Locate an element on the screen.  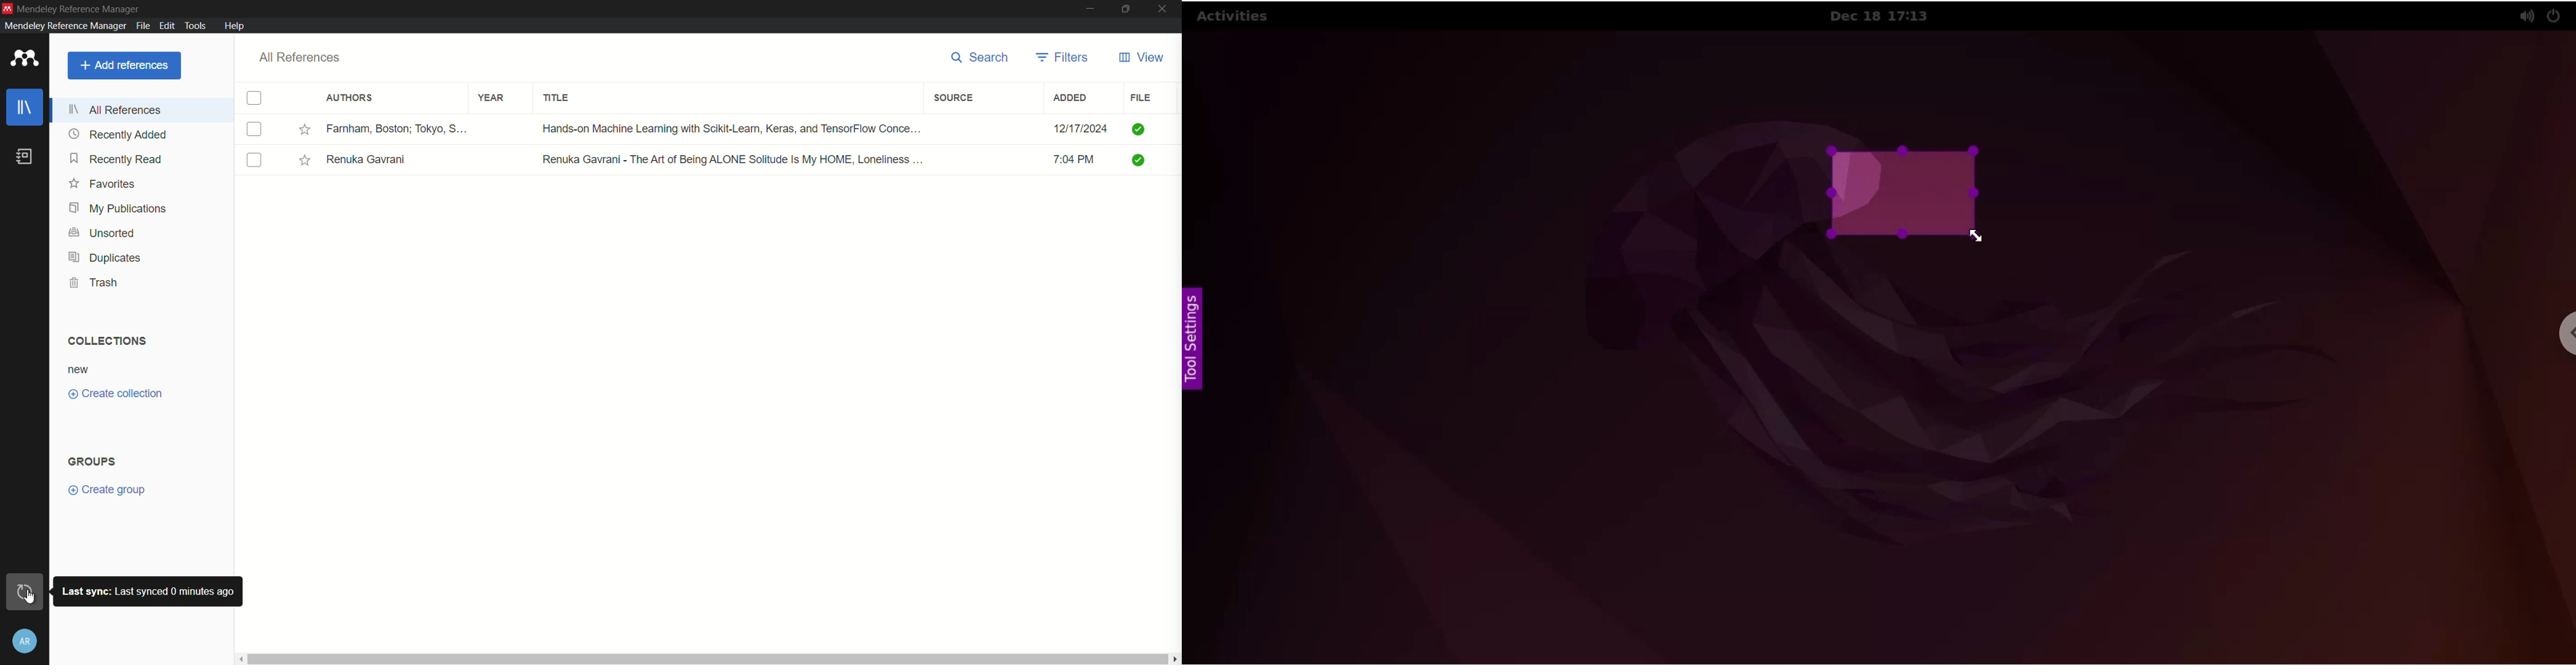
all references is located at coordinates (302, 57).